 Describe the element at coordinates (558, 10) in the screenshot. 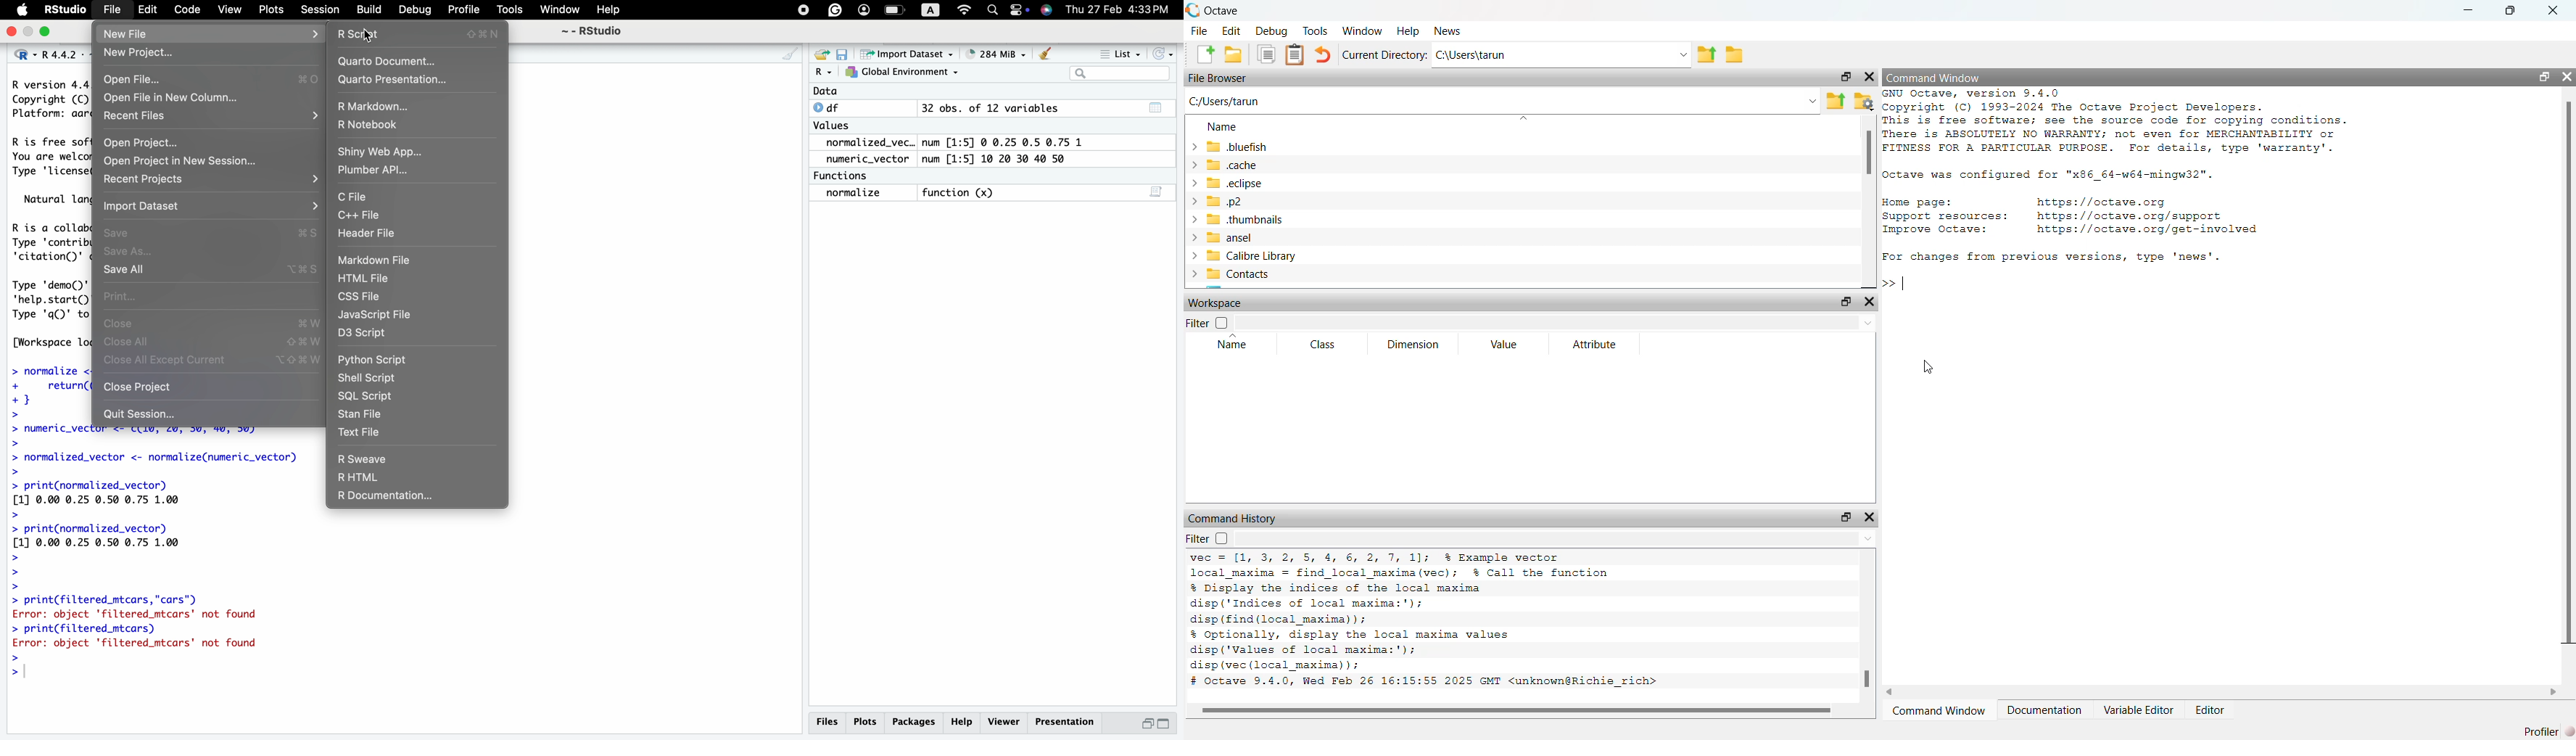

I see `Window` at that location.